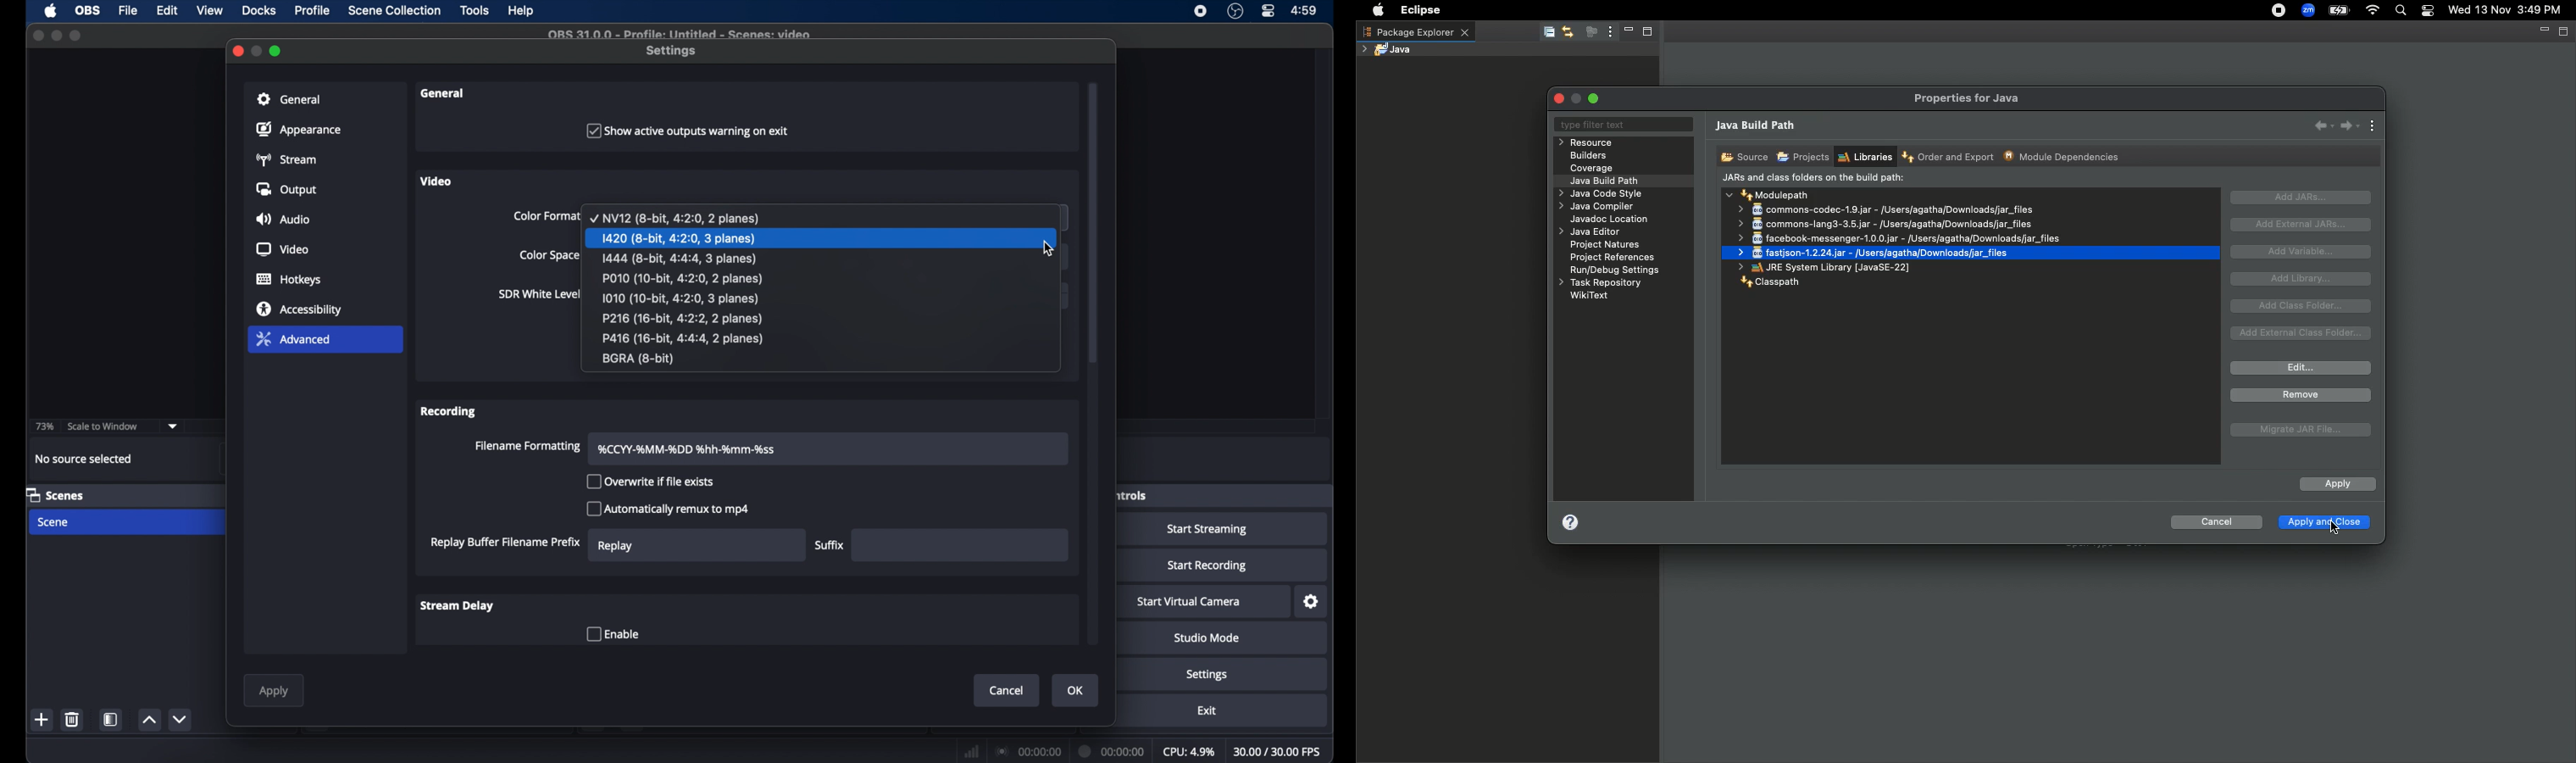 This screenshot has width=2576, height=784. Describe the element at coordinates (1311, 602) in the screenshot. I see `settings` at that location.